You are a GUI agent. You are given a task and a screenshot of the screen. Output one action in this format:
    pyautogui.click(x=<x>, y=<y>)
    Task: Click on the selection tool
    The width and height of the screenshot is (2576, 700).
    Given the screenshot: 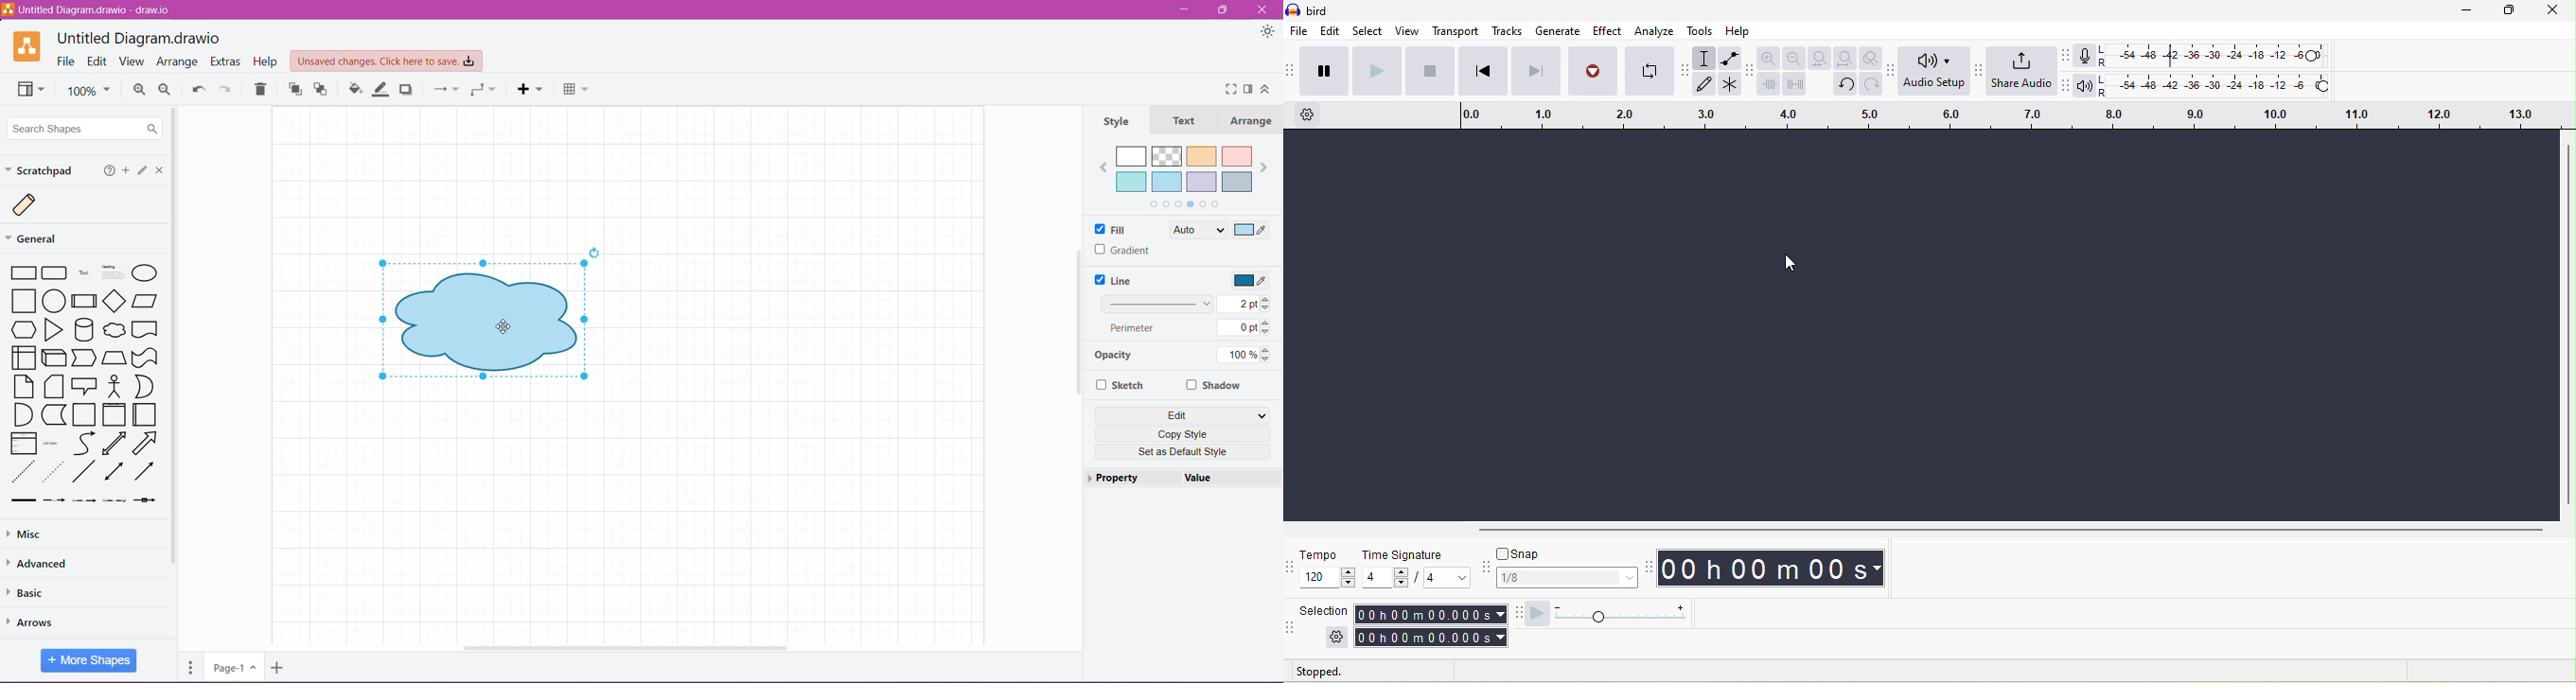 What is the action you would take?
    pyautogui.click(x=1705, y=60)
    